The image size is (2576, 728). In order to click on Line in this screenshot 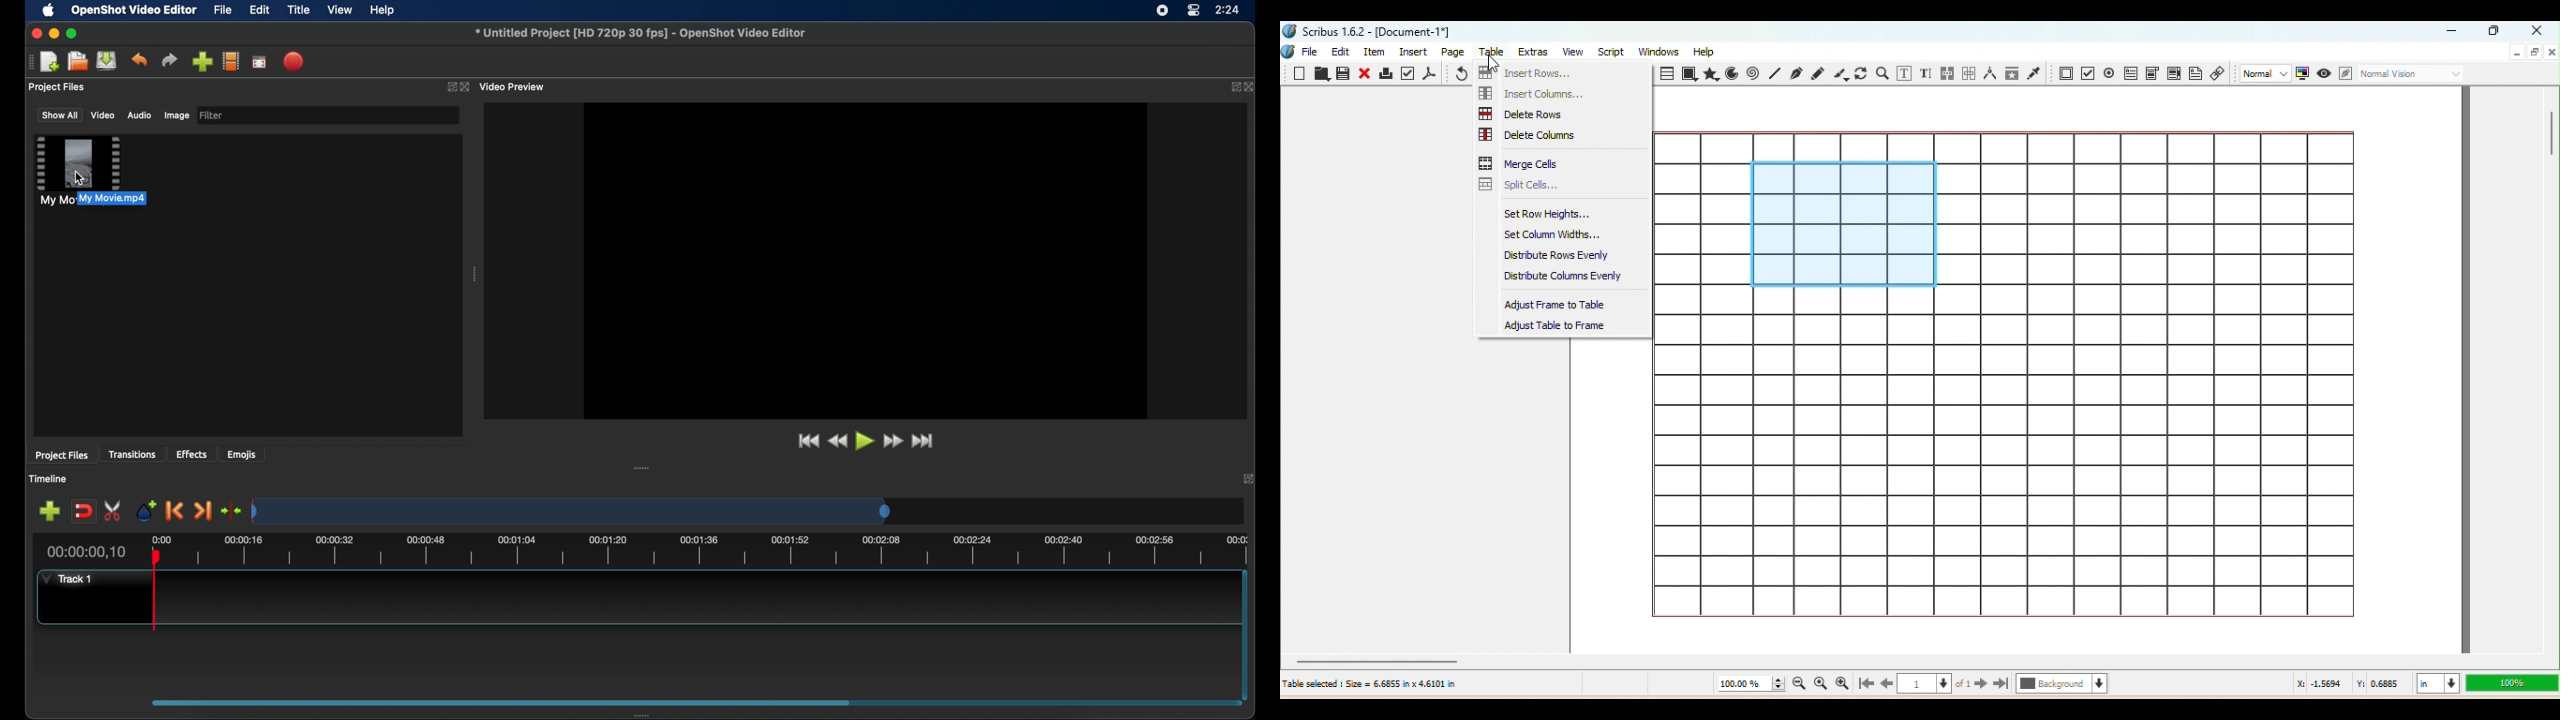, I will do `click(1774, 74)`.